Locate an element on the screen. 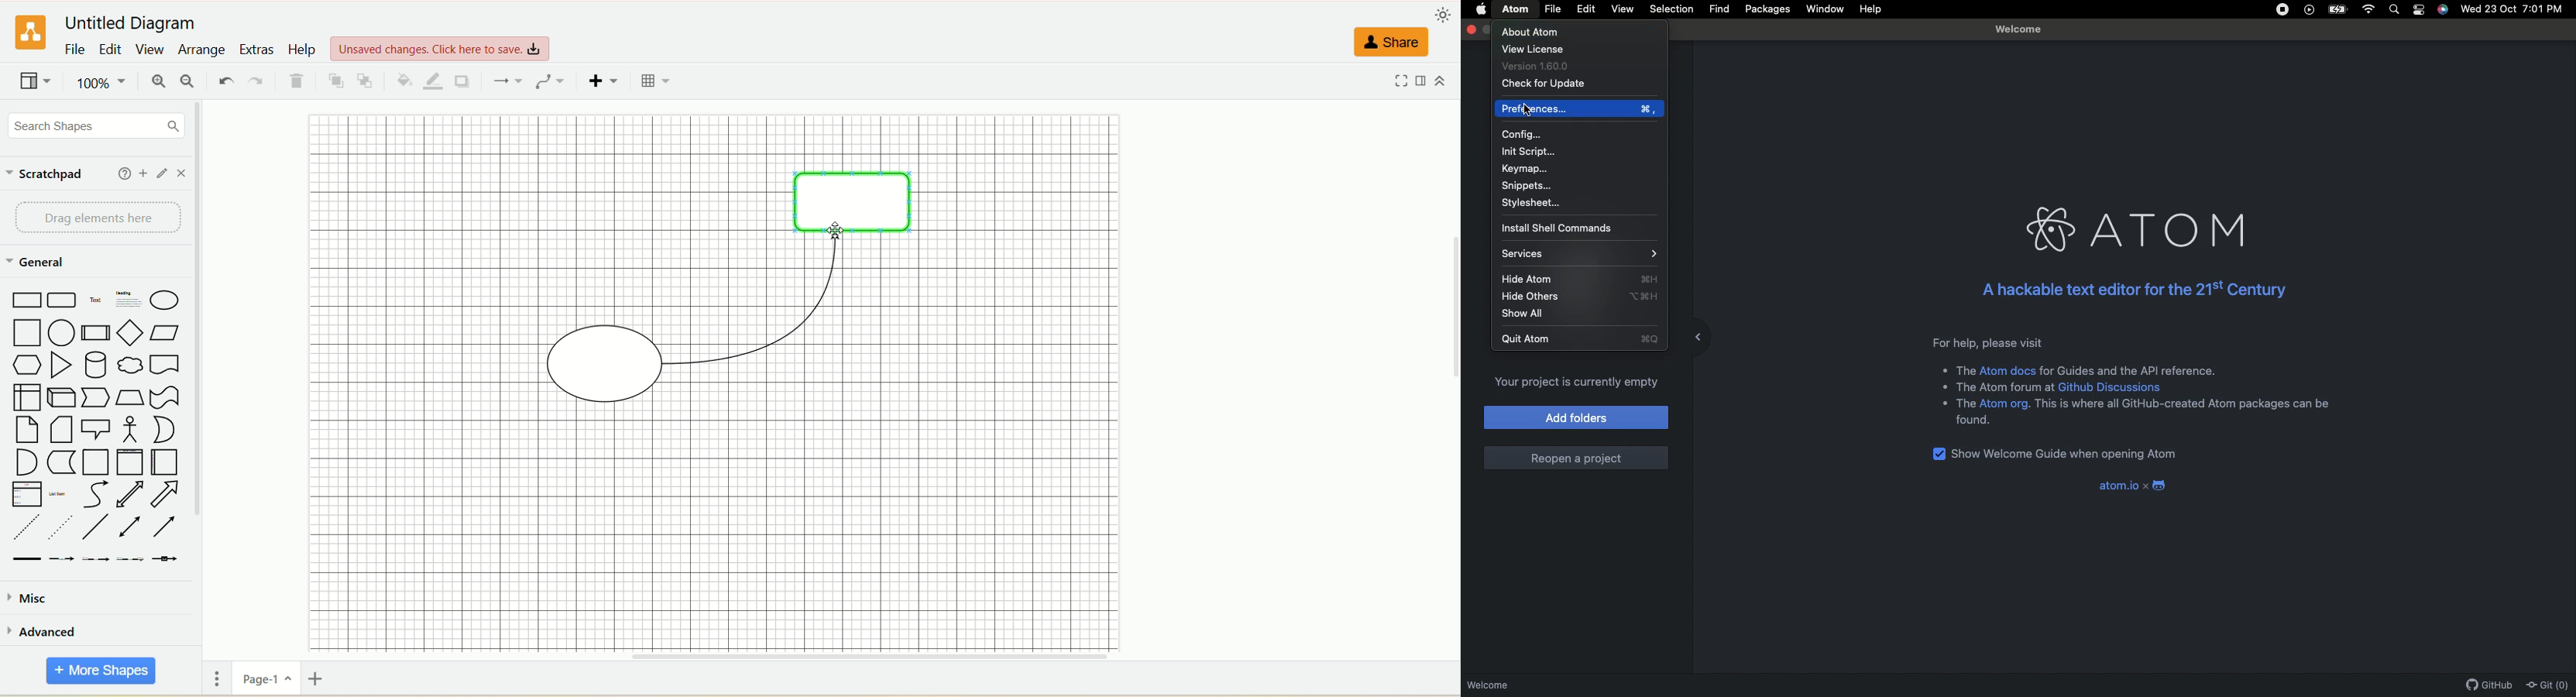  Add folders is located at coordinates (1578, 417).